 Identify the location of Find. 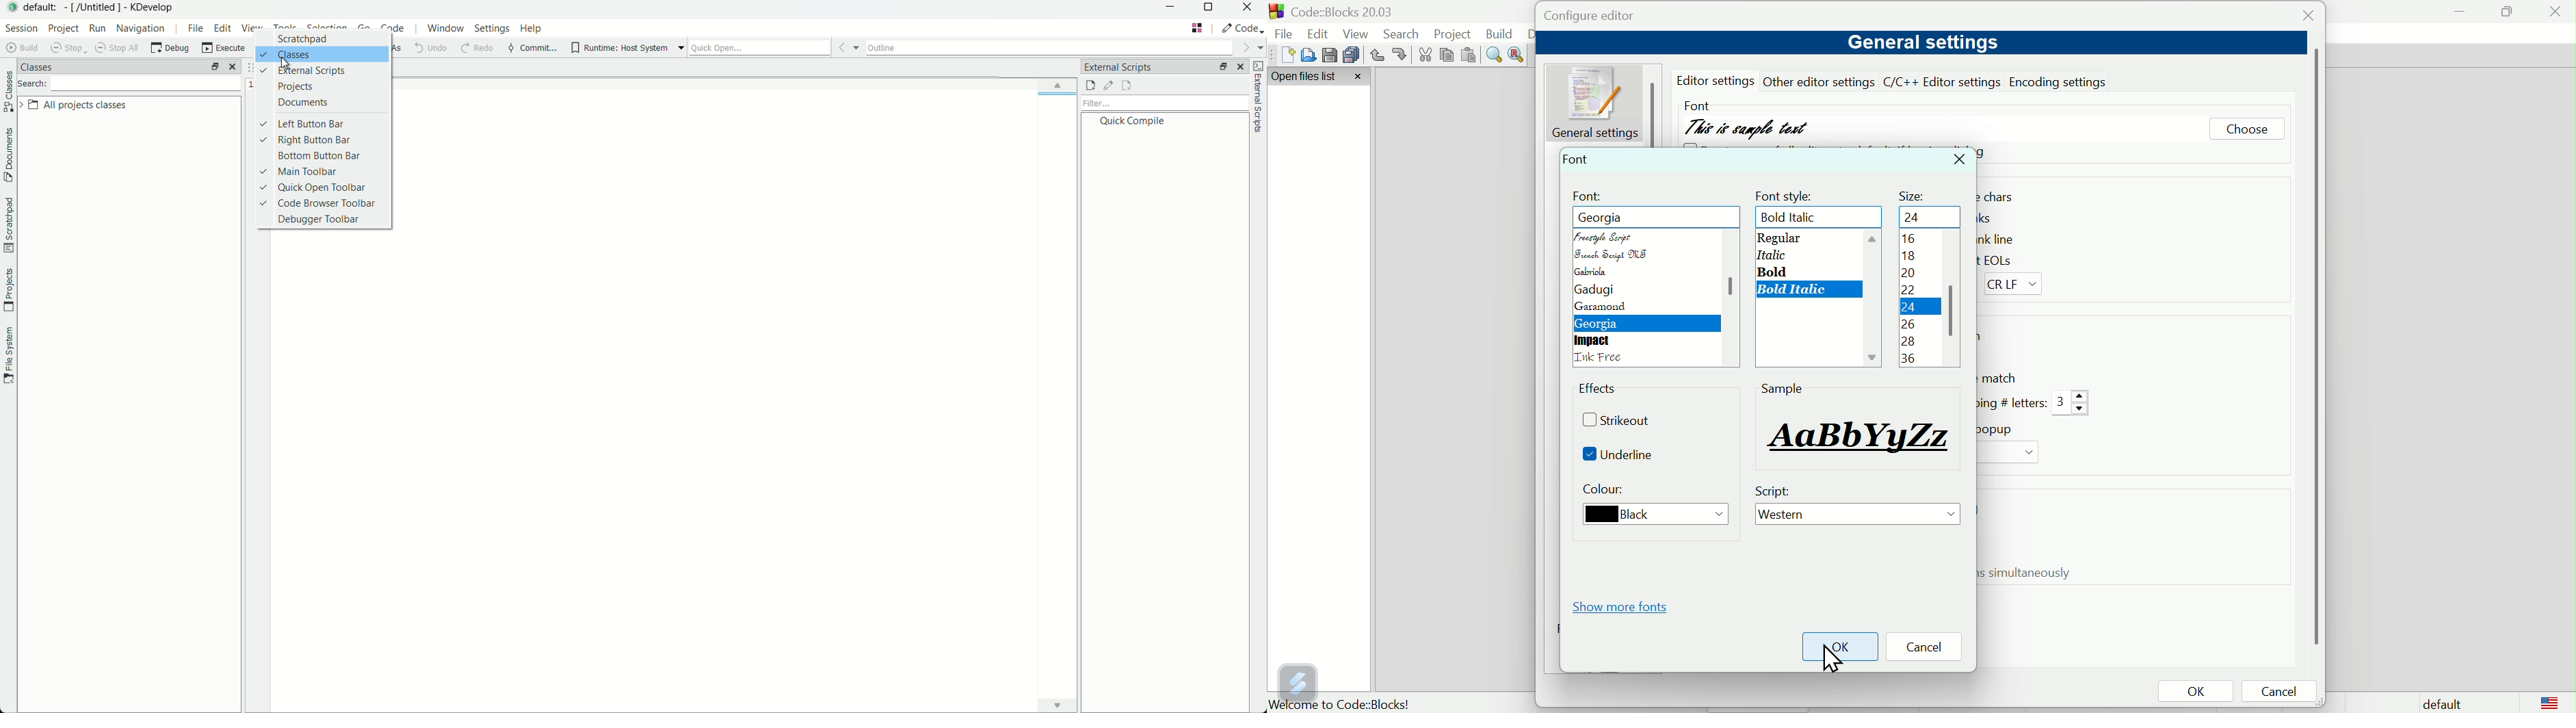
(1495, 55).